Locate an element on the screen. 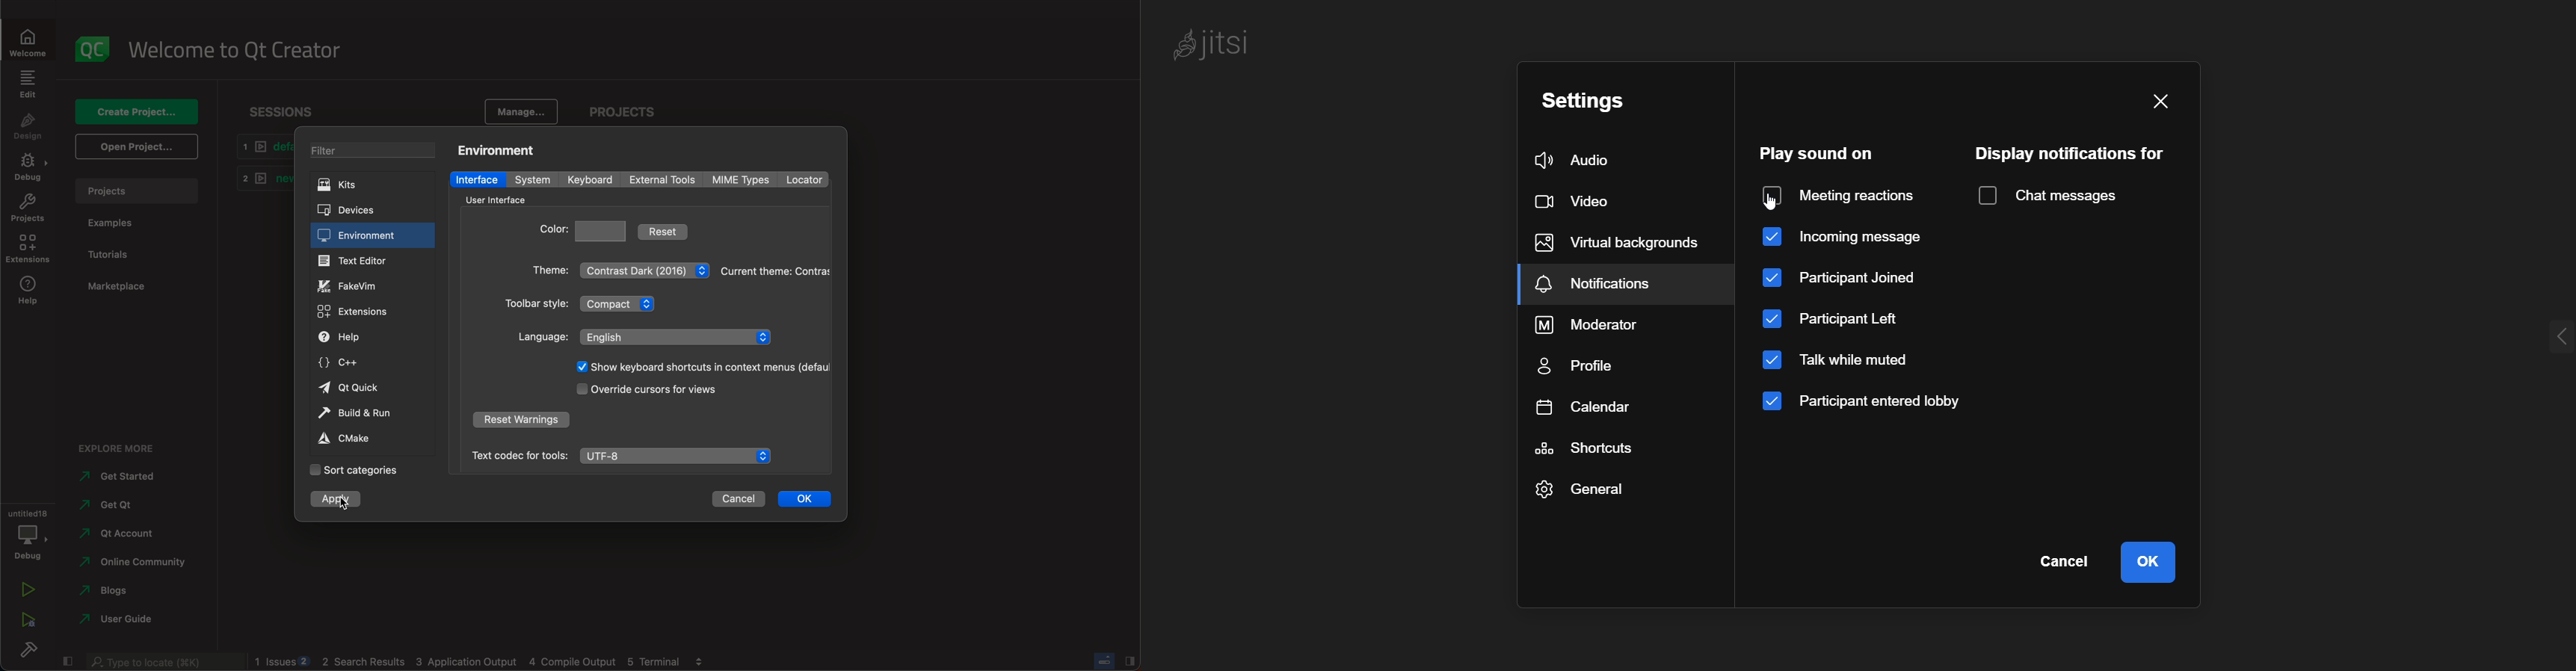 The width and height of the screenshot is (2576, 672). shortcut is located at coordinates (1591, 446).